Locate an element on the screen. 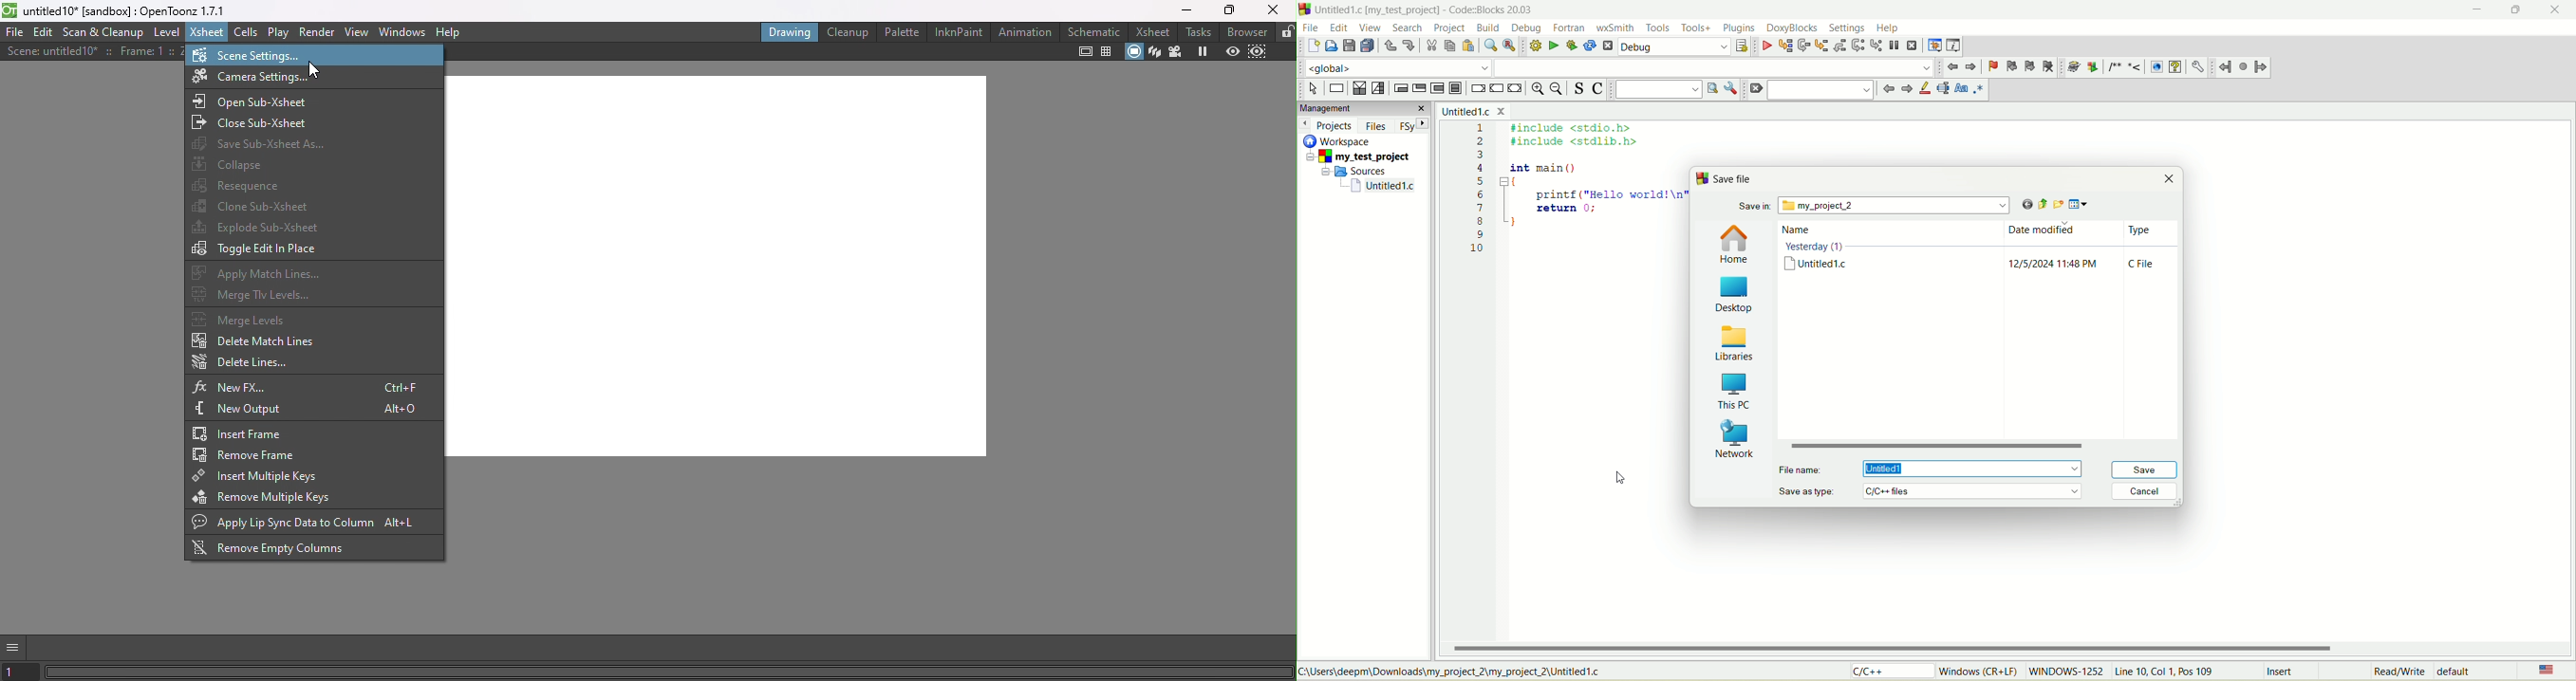  save is located at coordinates (1349, 46).